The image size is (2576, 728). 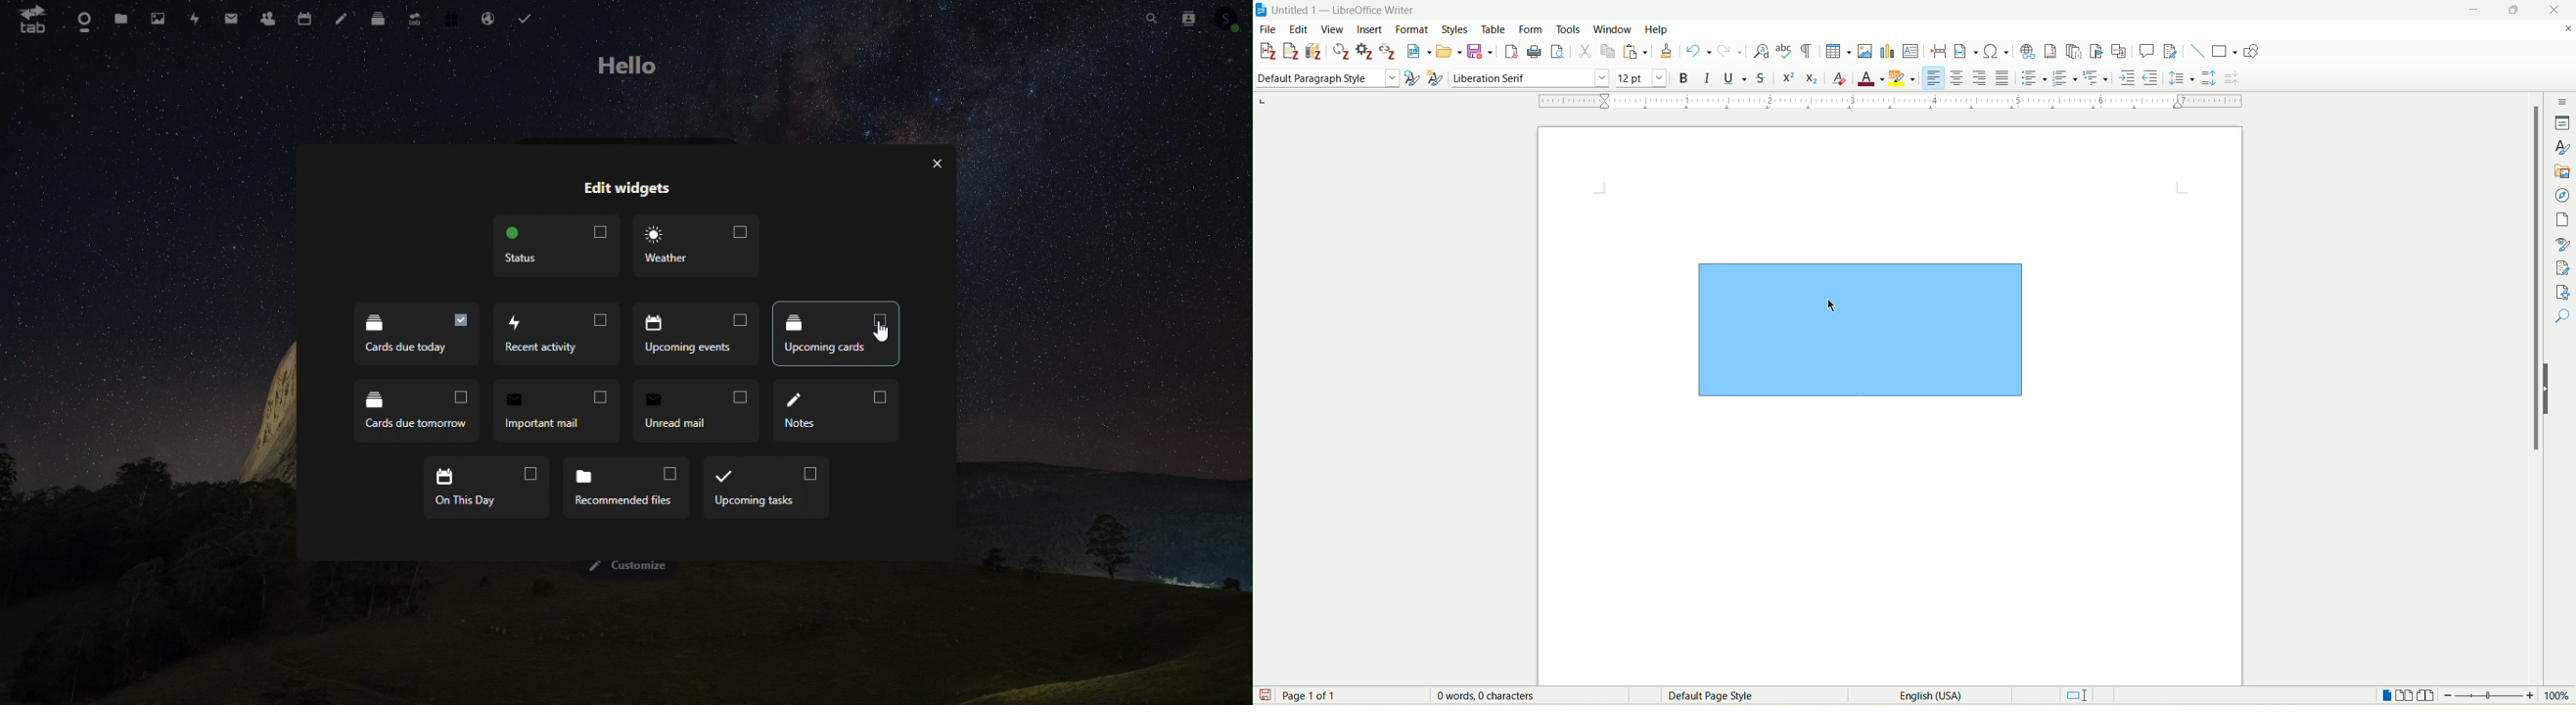 What do you see at coordinates (196, 19) in the screenshot?
I see `Activity` at bounding box center [196, 19].